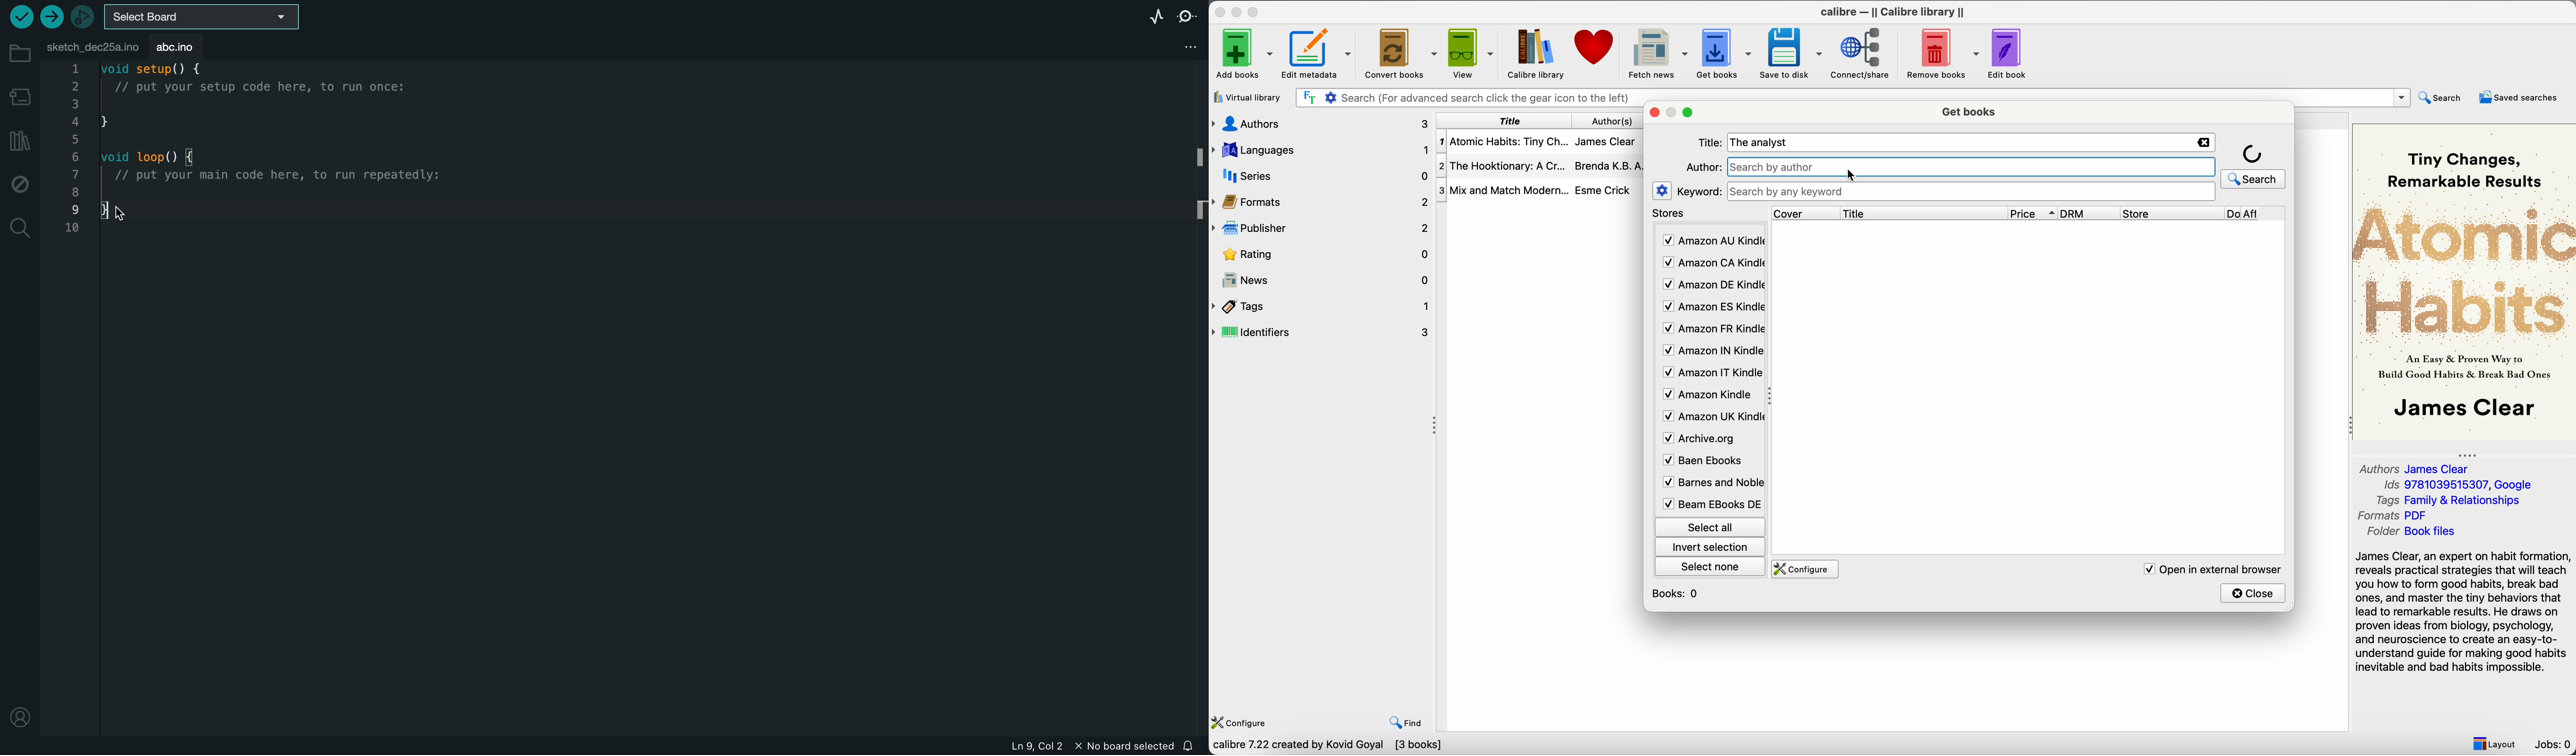 The height and width of the screenshot is (756, 2576). Describe the element at coordinates (1470, 53) in the screenshot. I see `view` at that location.